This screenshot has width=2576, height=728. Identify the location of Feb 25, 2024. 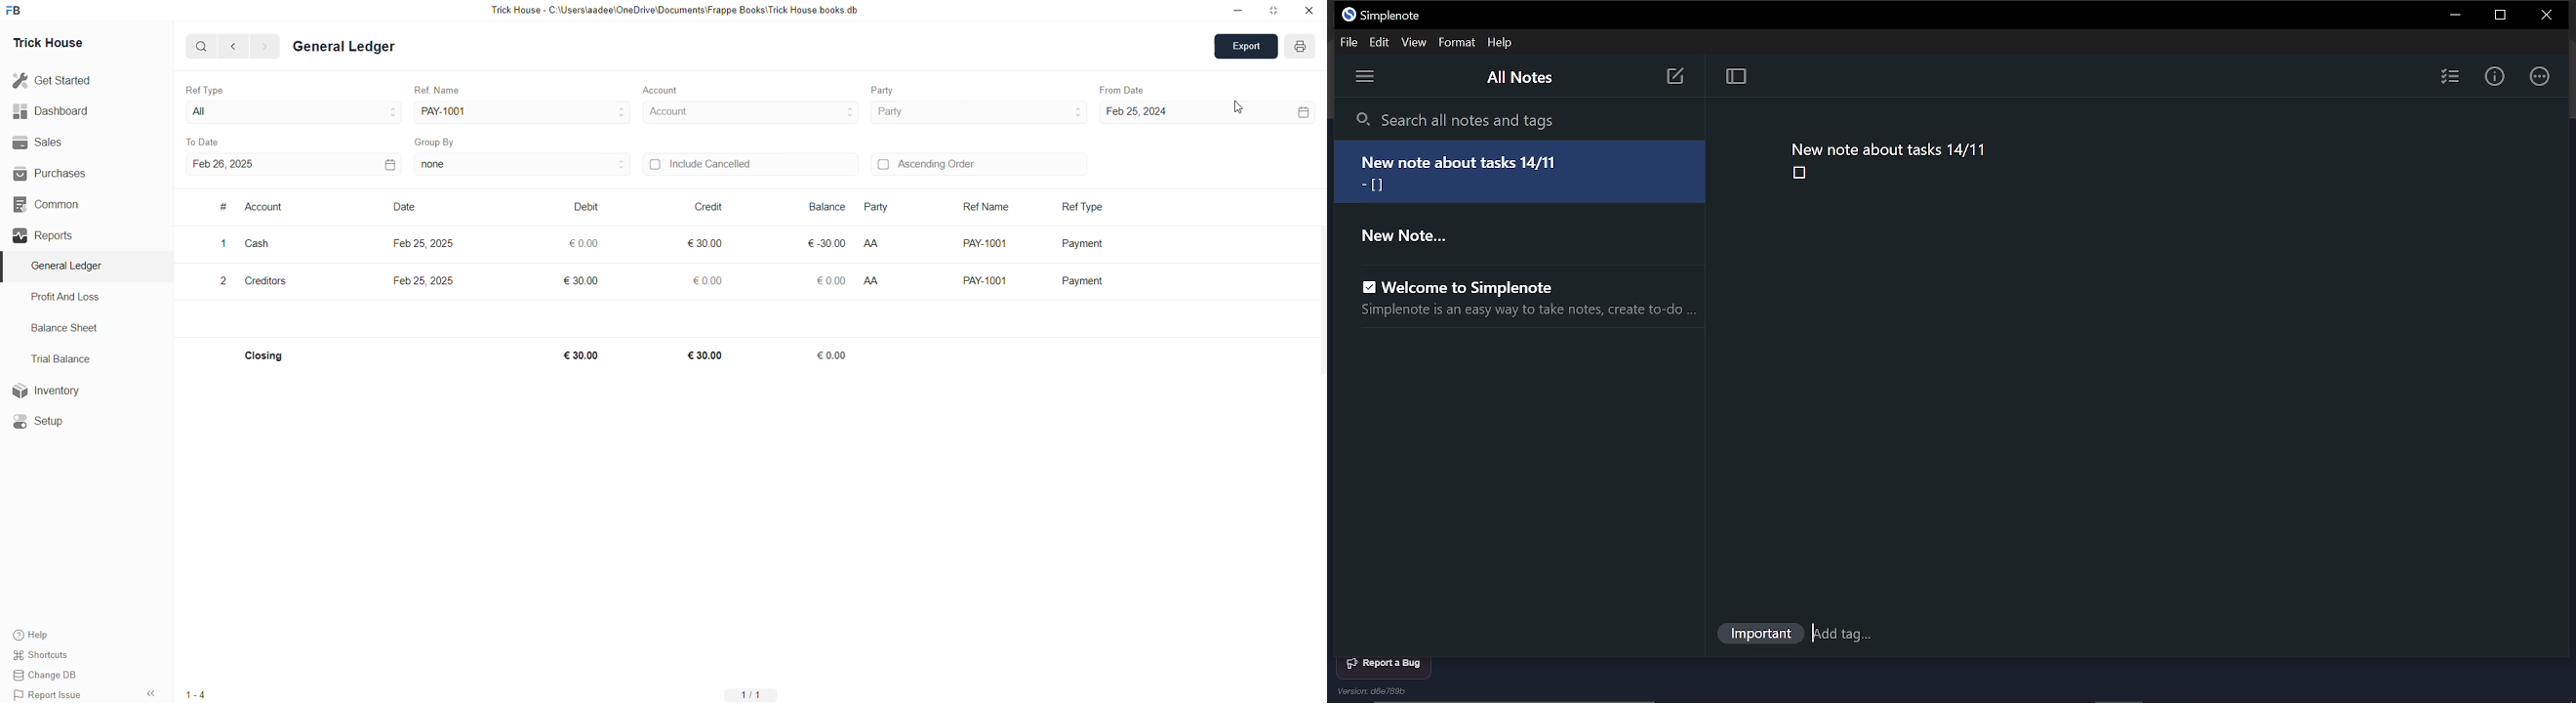
(1207, 111).